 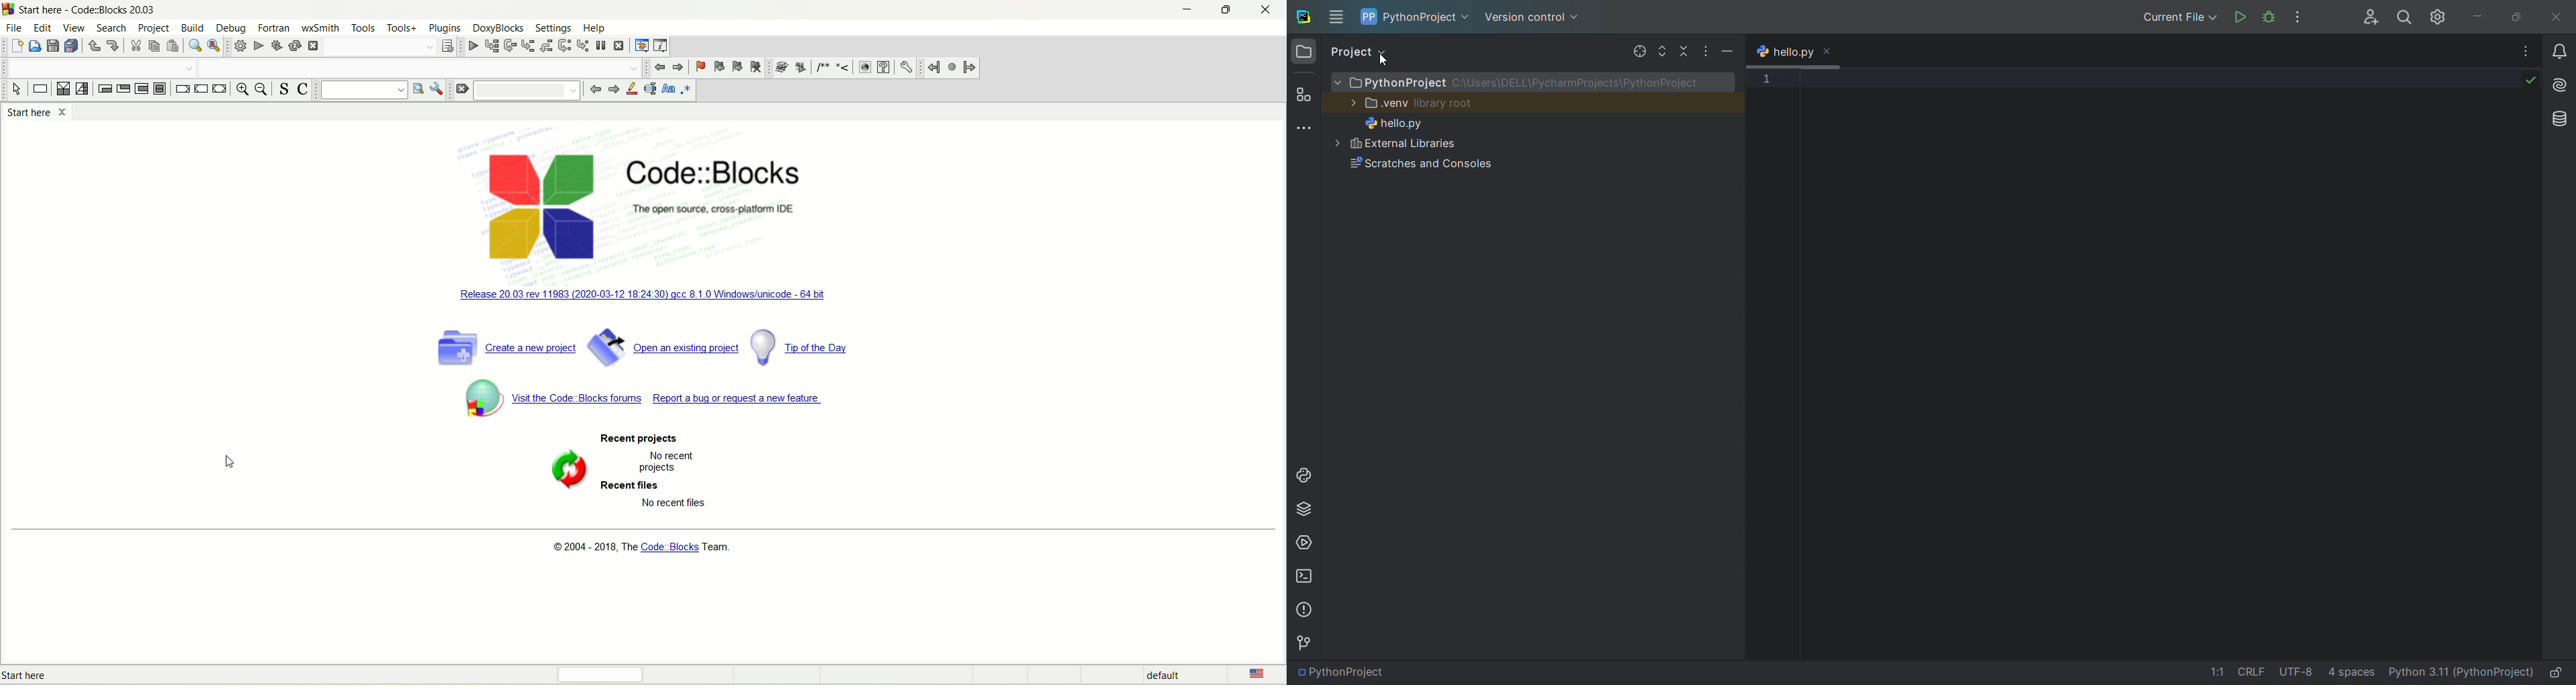 What do you see at coordinates (806, 347) in the screenshot?
I see `tip of the day` at bounding box center [806, 347].